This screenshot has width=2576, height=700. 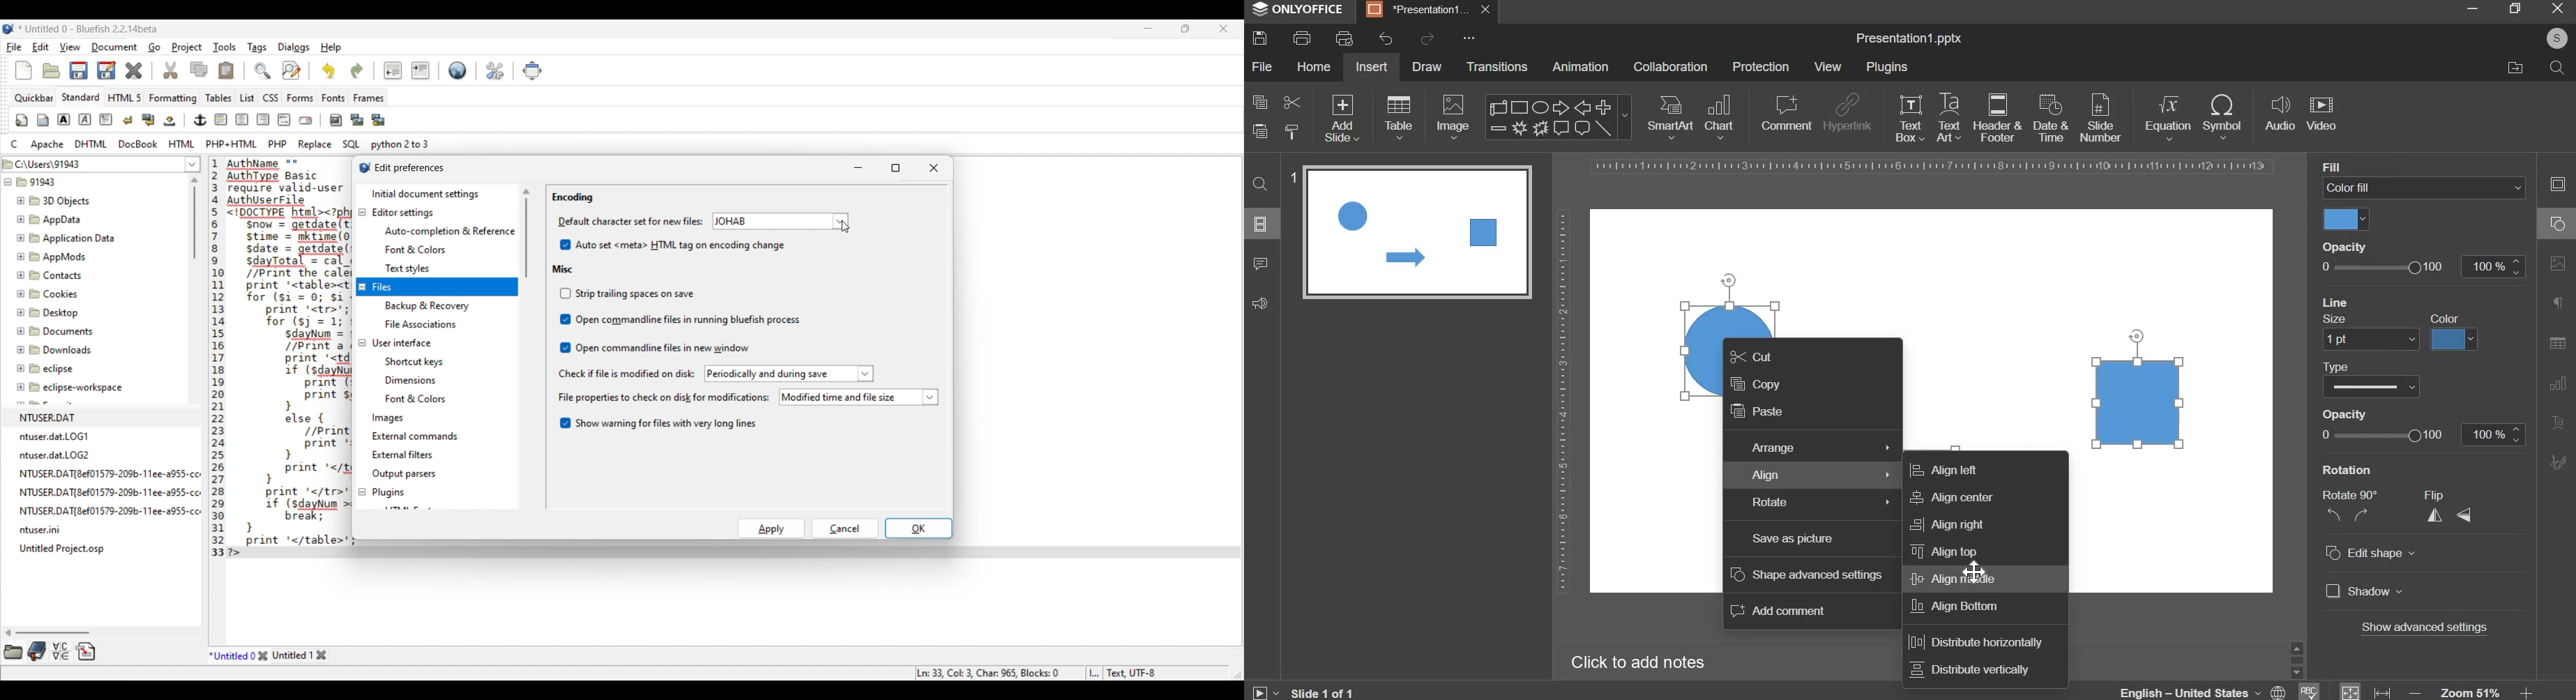 I want to click on slide, so click(x=1261, y=223).